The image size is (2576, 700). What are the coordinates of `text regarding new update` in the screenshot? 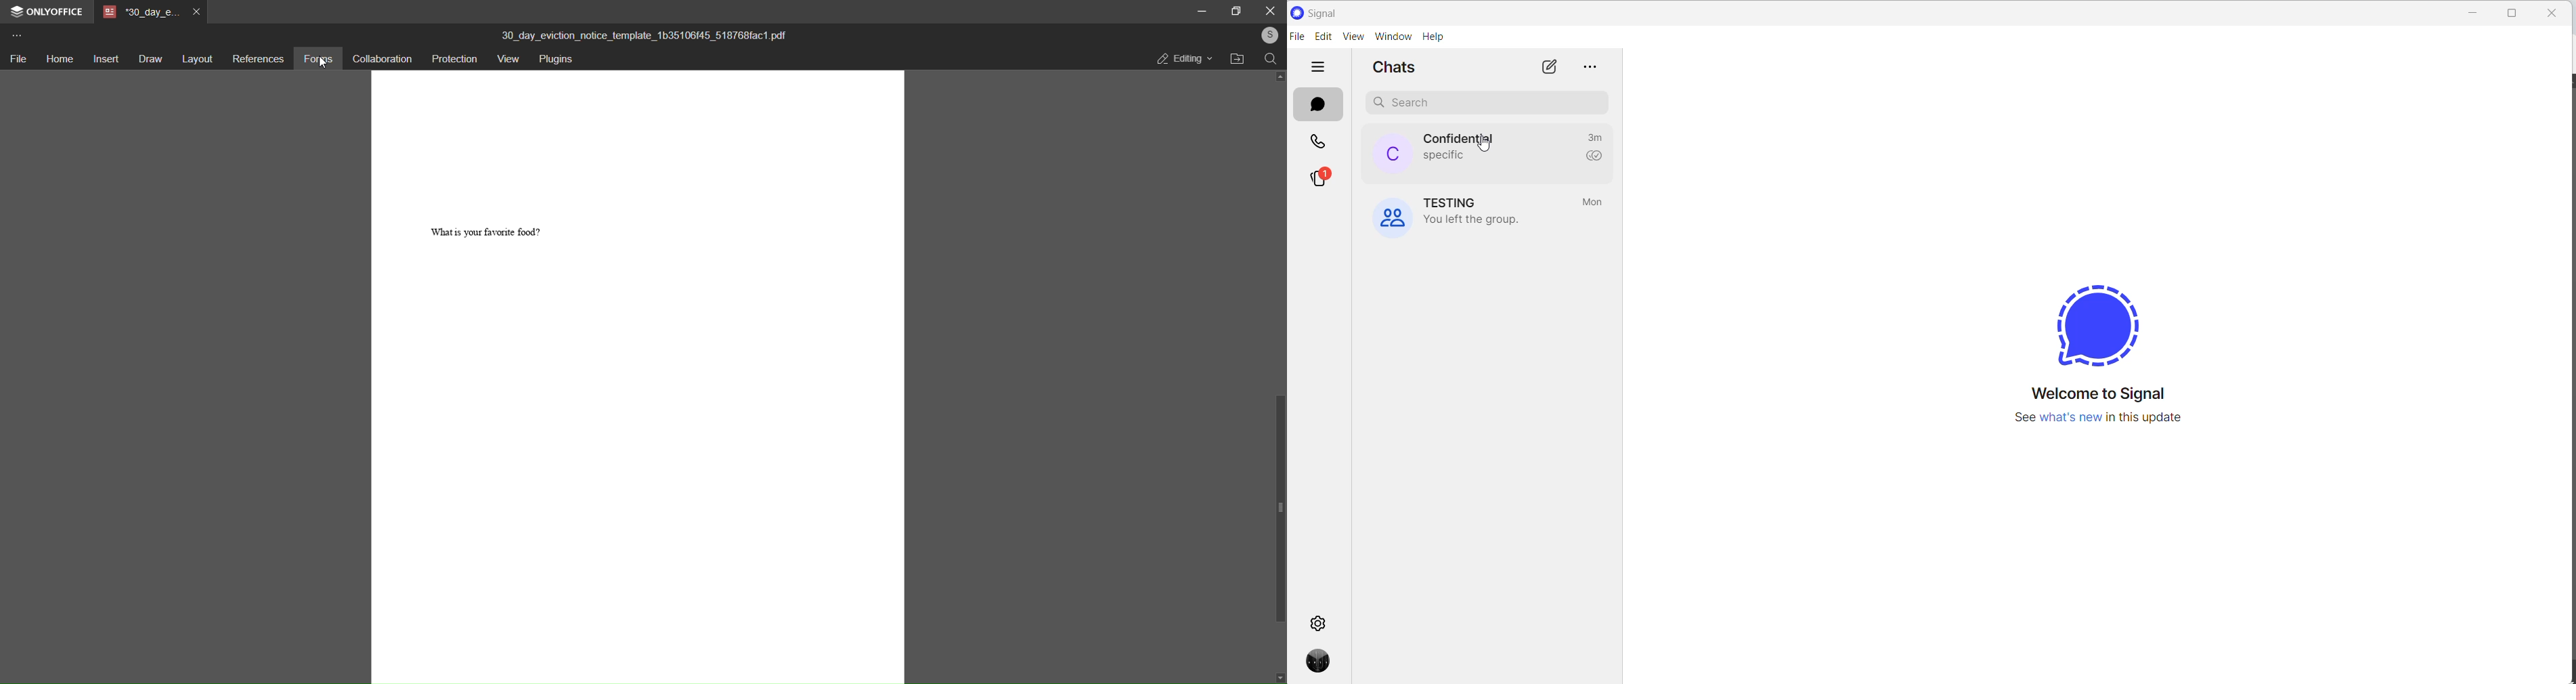 It's located at (2102, 420).